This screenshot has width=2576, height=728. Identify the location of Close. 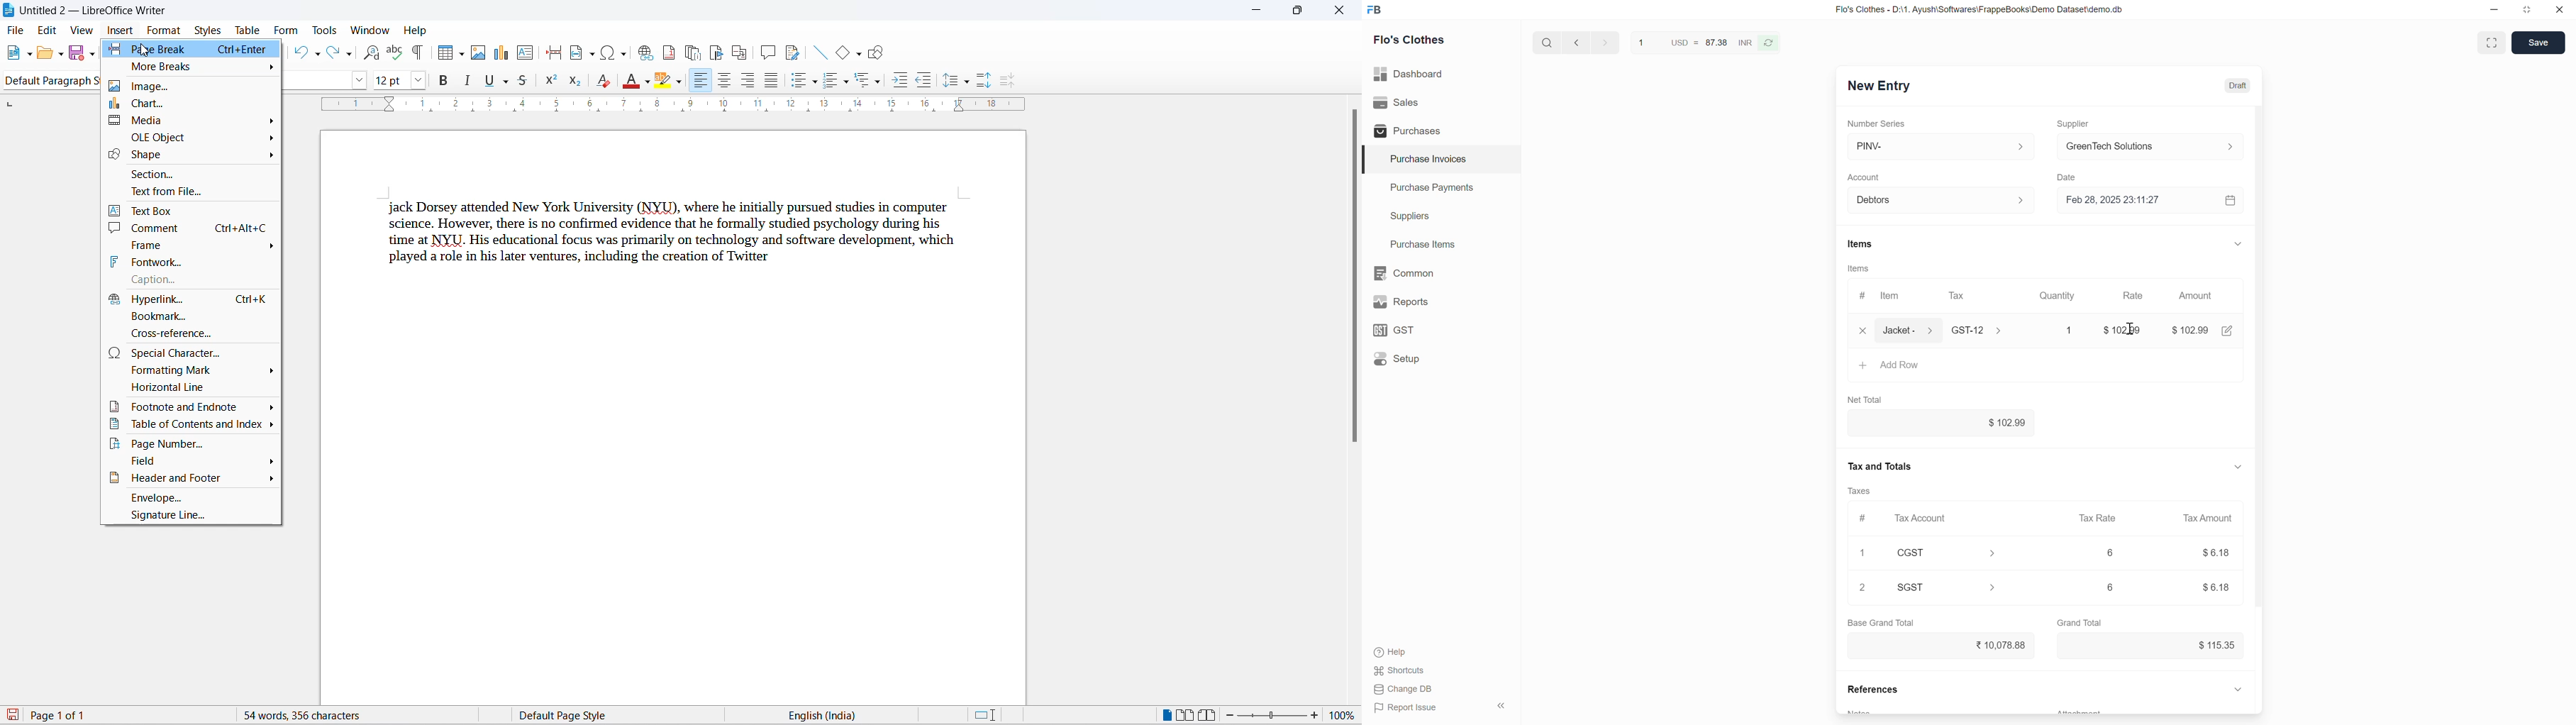
(1863, 330).